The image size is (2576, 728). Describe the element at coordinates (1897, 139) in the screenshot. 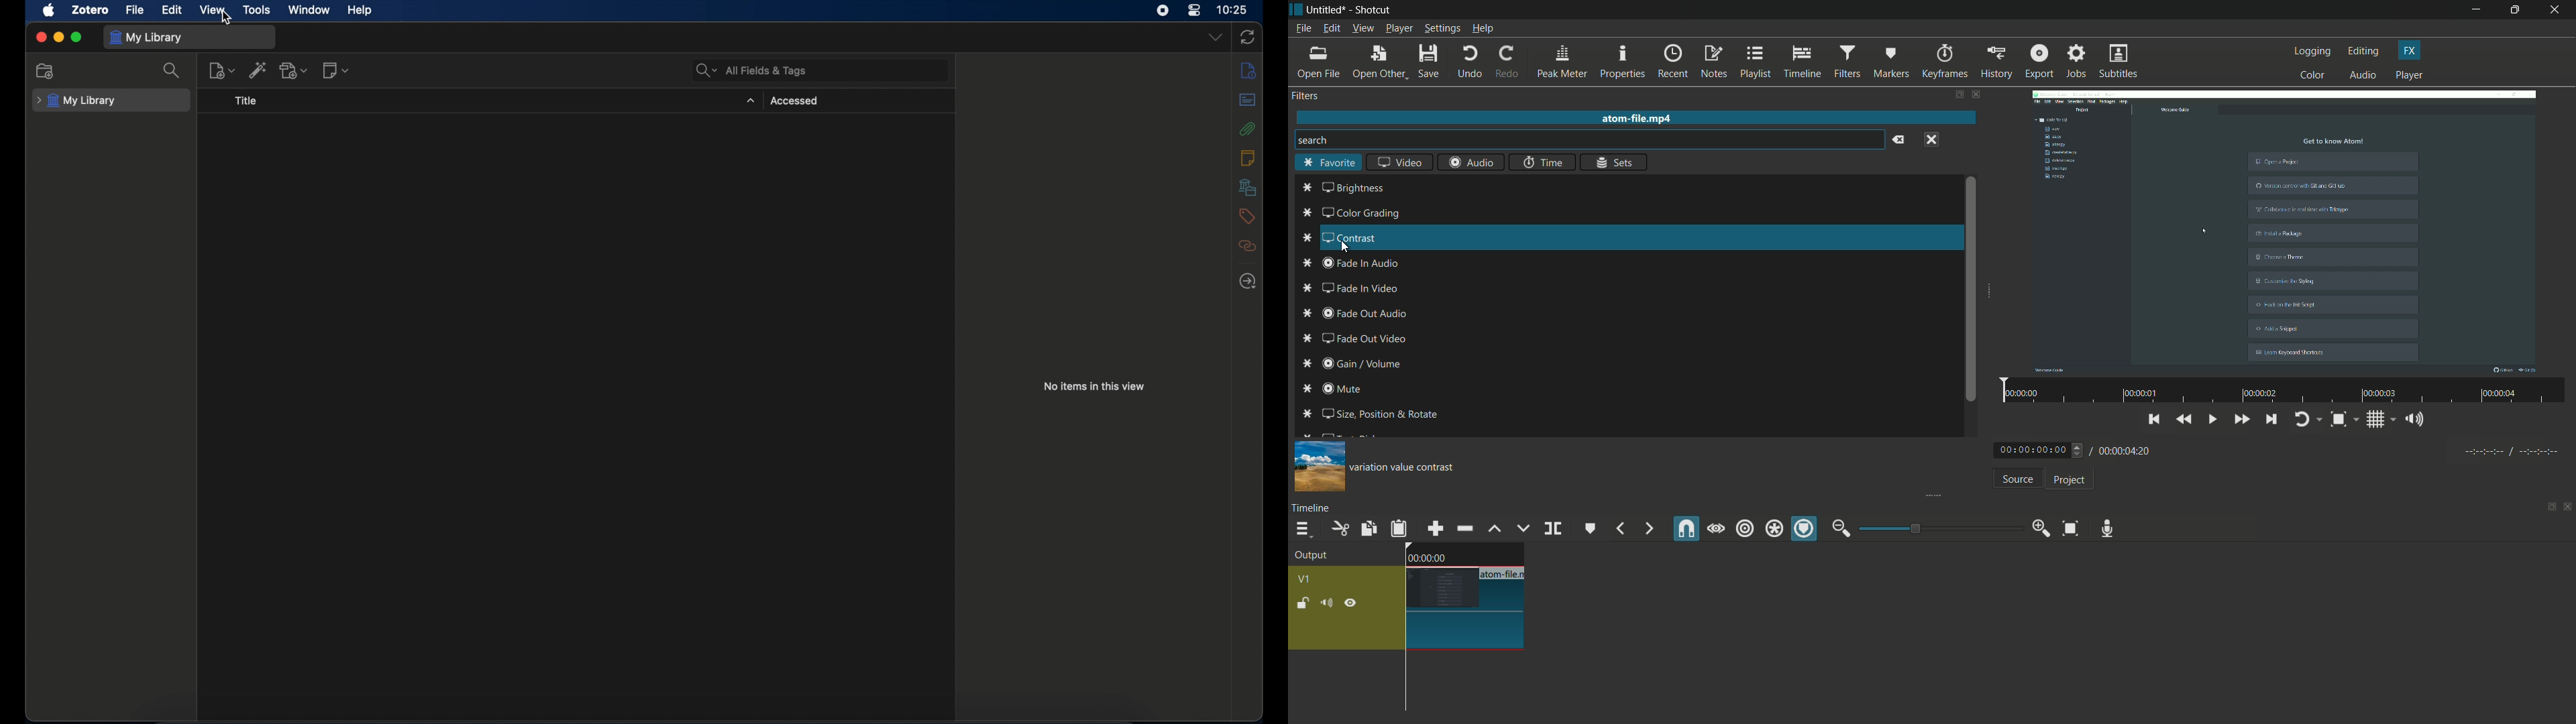

I see `clear search` at that location.